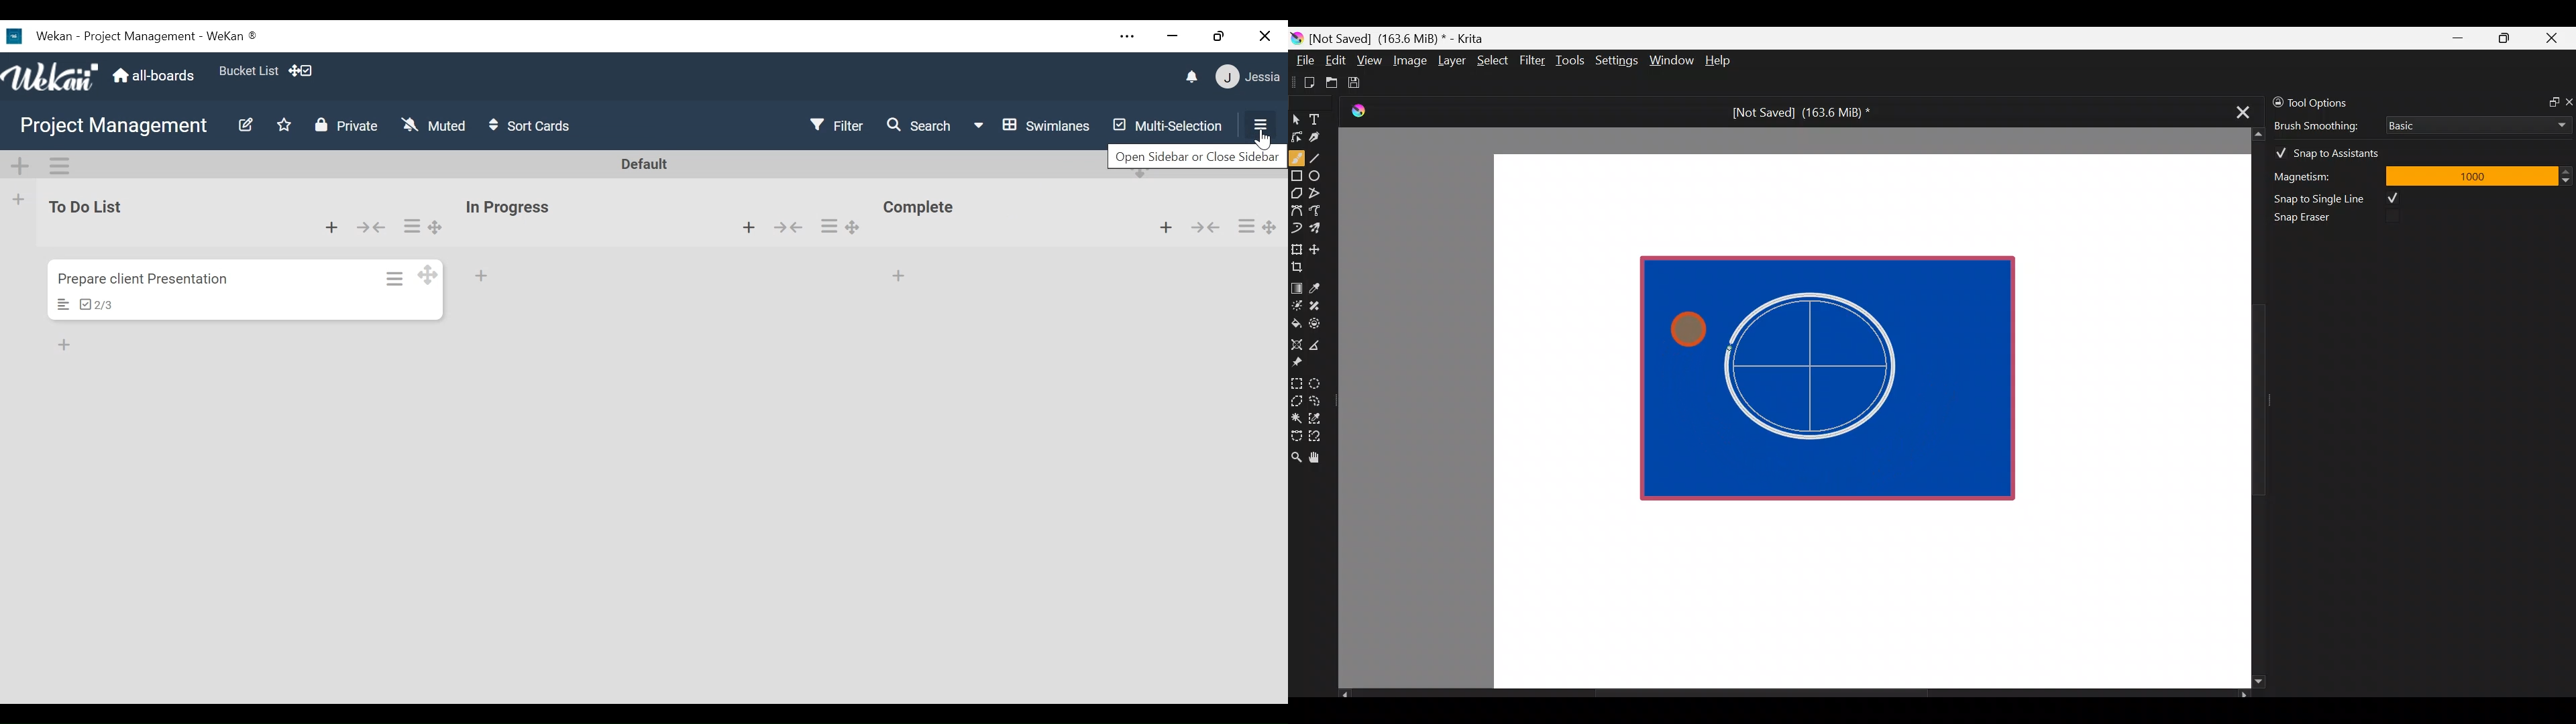 Image resolution: width=2576 pixels, height=728 pixels. Describe the element at coordinates (1296, 456) in the screenshot. I see `Zoom tool` at that location.